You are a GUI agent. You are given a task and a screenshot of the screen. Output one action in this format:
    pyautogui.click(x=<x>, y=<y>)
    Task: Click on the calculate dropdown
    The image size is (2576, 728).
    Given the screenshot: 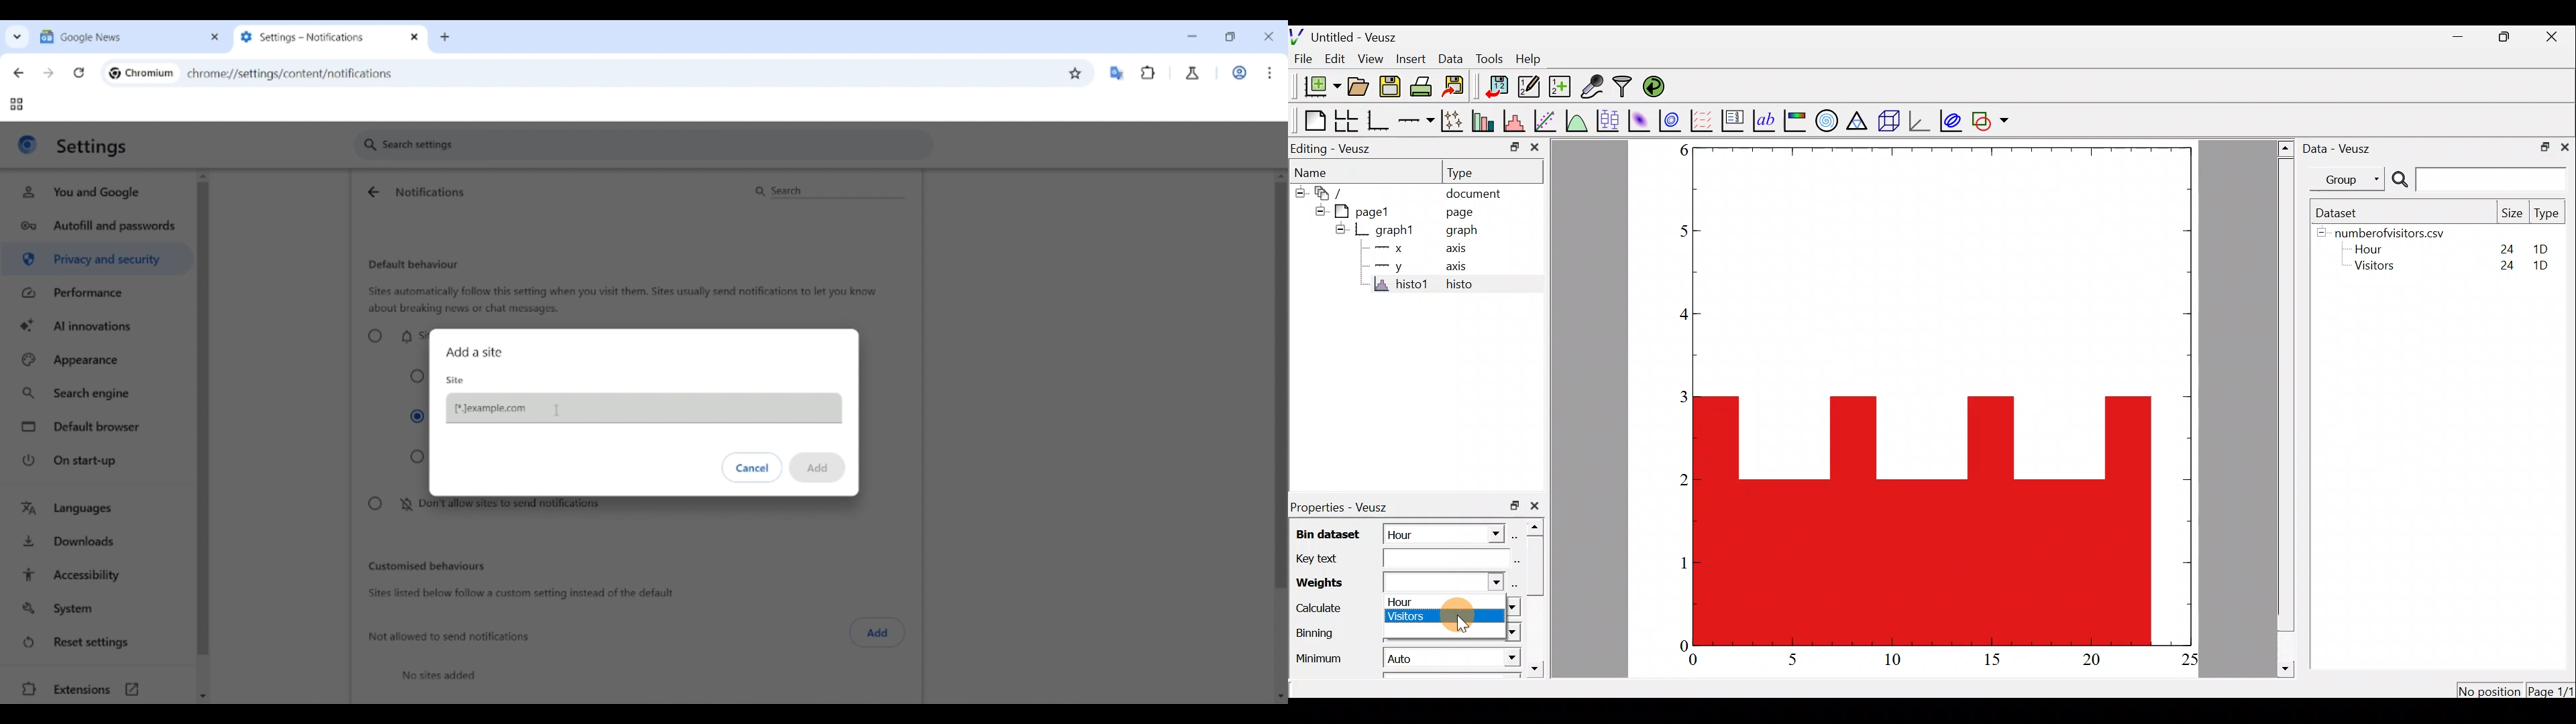 What is the action you would take?
    pyautogui.click(x=1513, y=607)
    